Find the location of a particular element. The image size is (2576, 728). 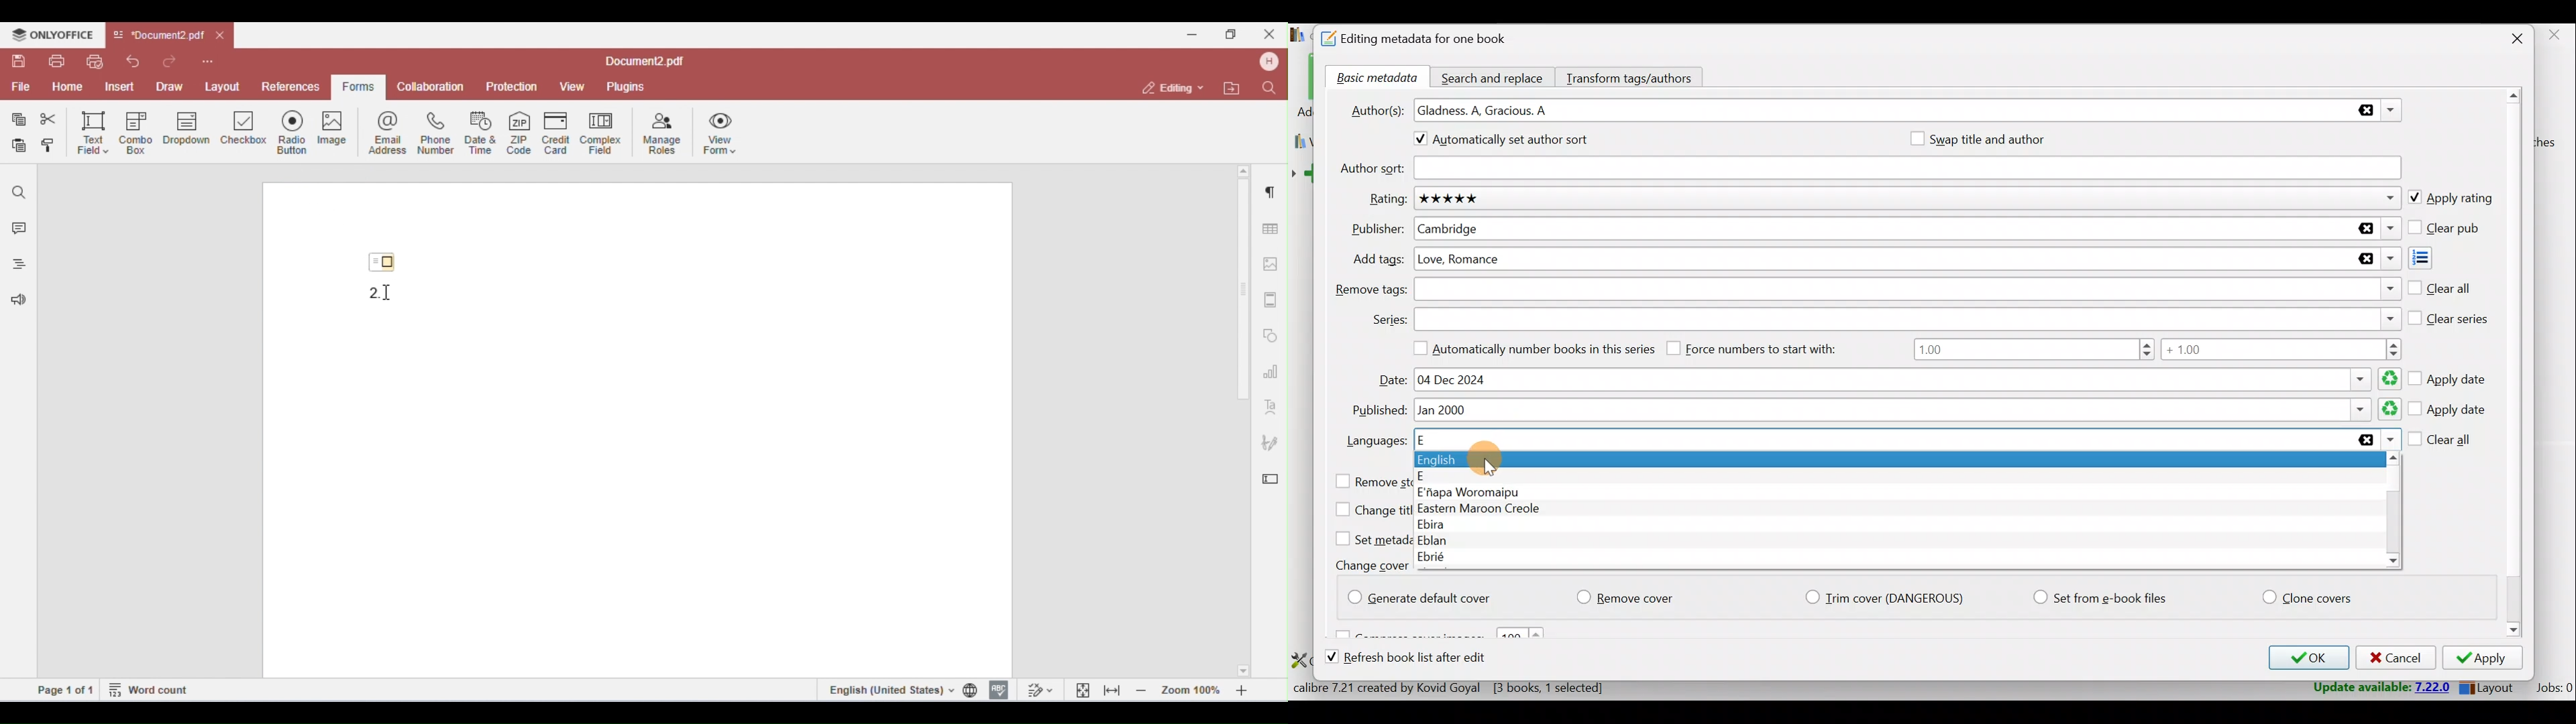

Series is located at coordinates (1909, 318).